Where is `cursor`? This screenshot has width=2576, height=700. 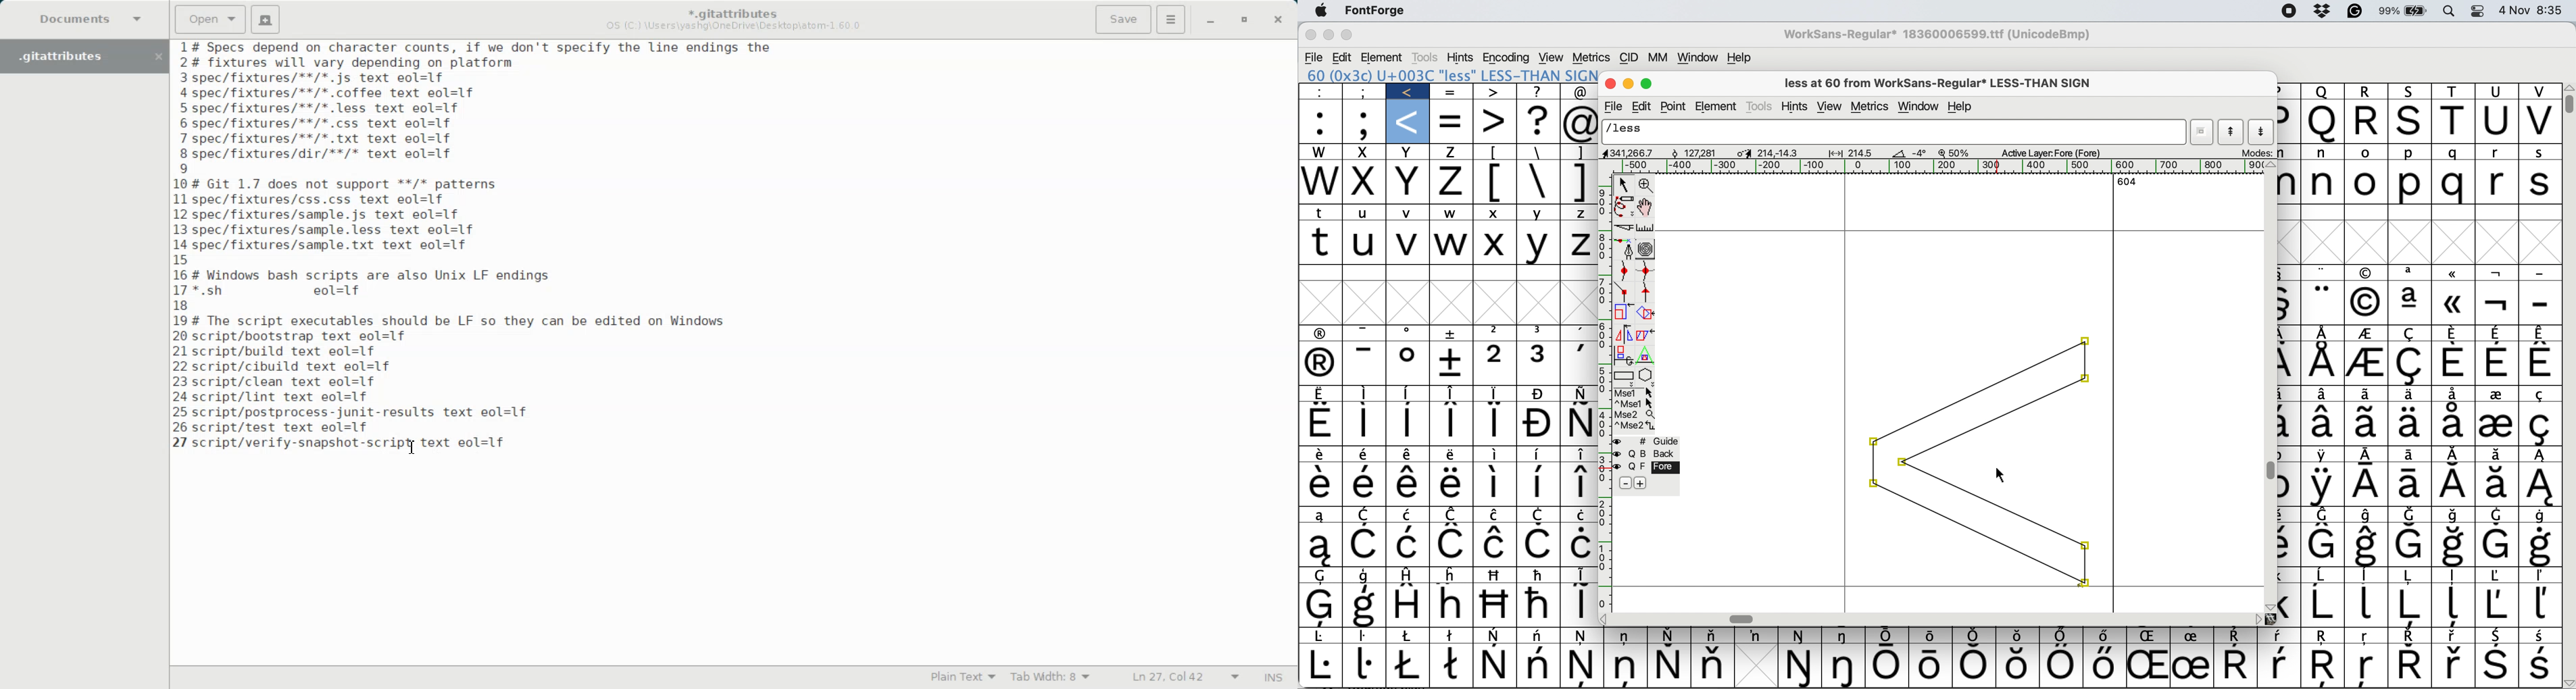
cursor is located at coordinates (2003, 475).